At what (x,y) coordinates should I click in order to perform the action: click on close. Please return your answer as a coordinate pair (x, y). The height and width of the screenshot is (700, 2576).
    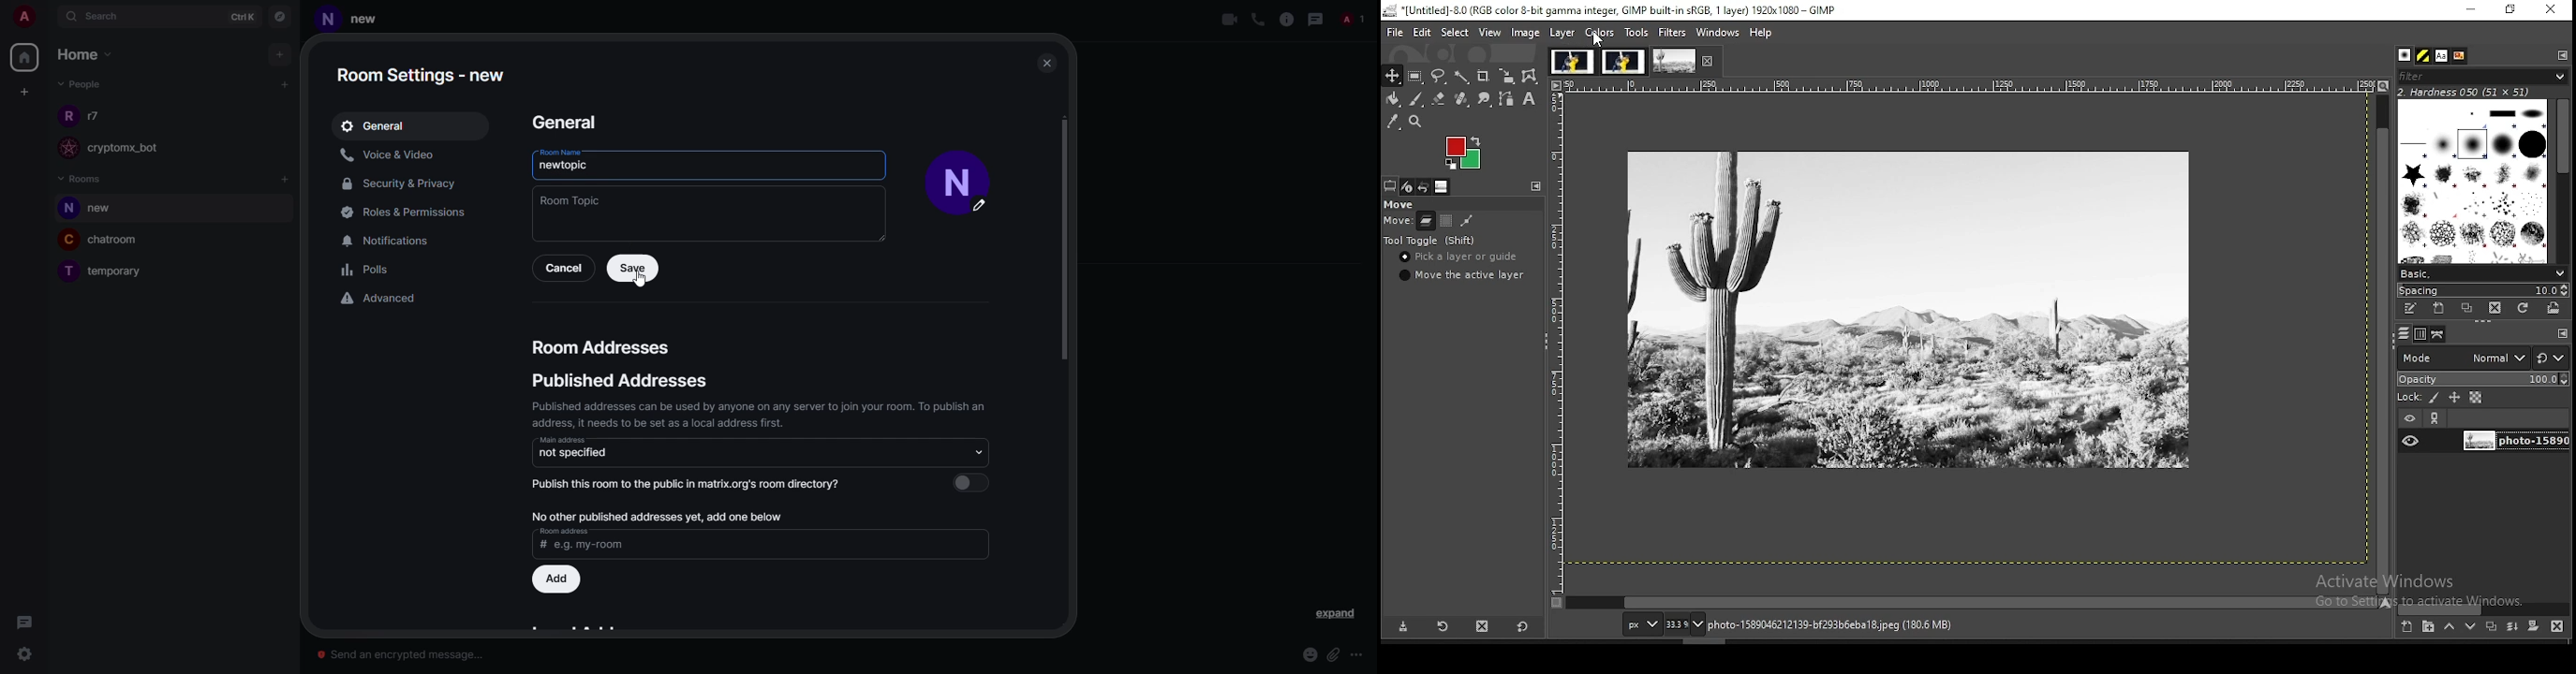
    Looking at the image, I should click on (1048, 62).